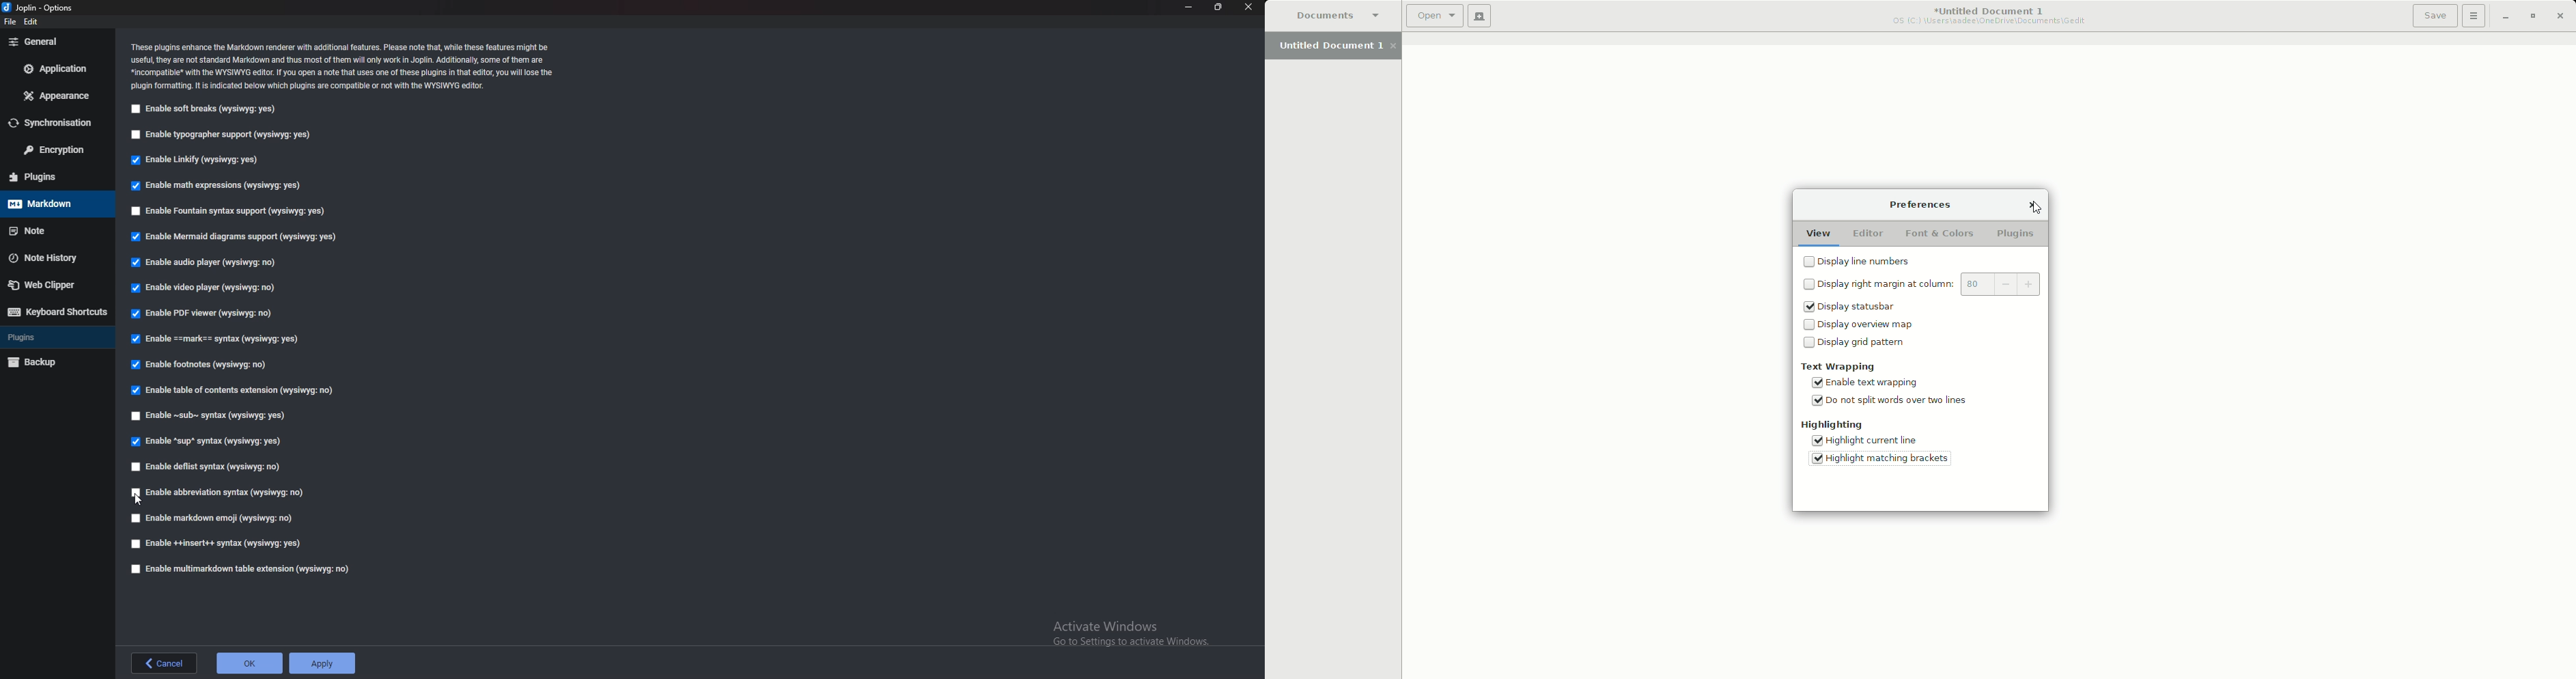 The height and width of the screenshot is (700, 2576). I want to click on backup, so click(55, 362).